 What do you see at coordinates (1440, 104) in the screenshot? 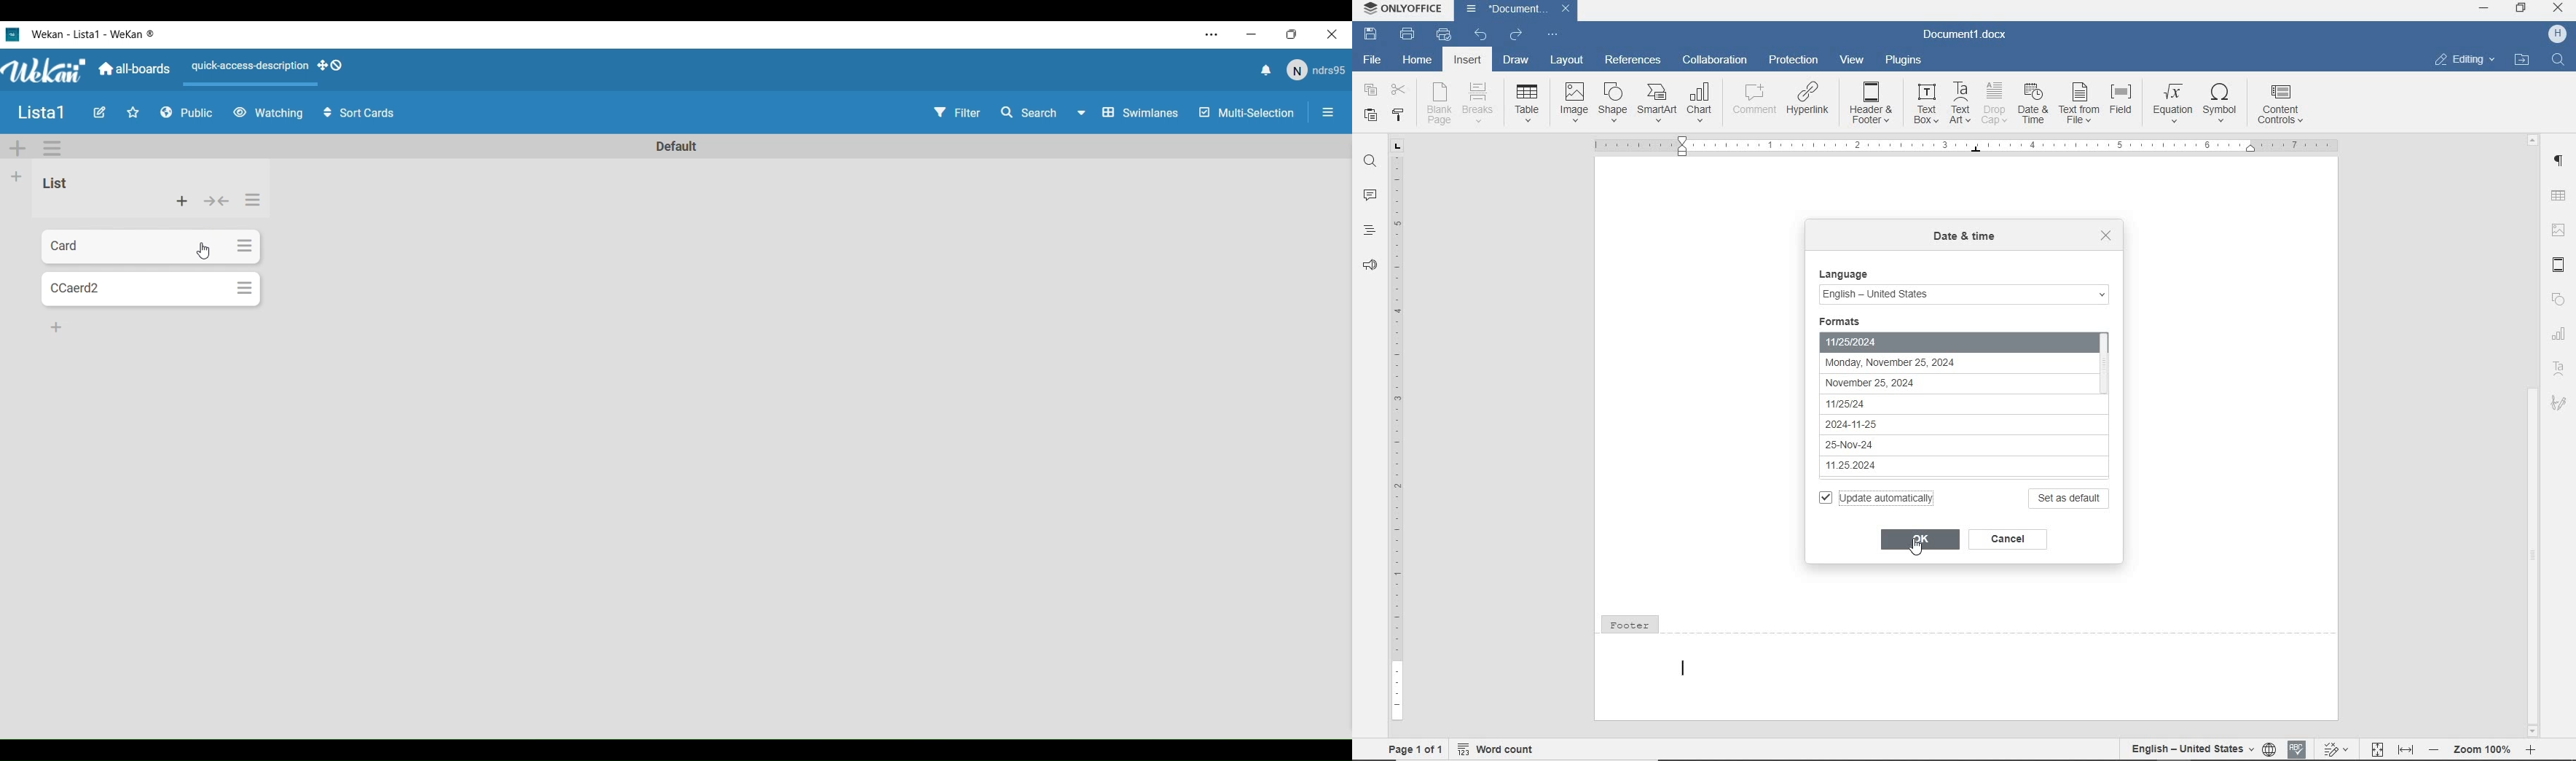
I see `blank page` at bounding box center [1440, 104].